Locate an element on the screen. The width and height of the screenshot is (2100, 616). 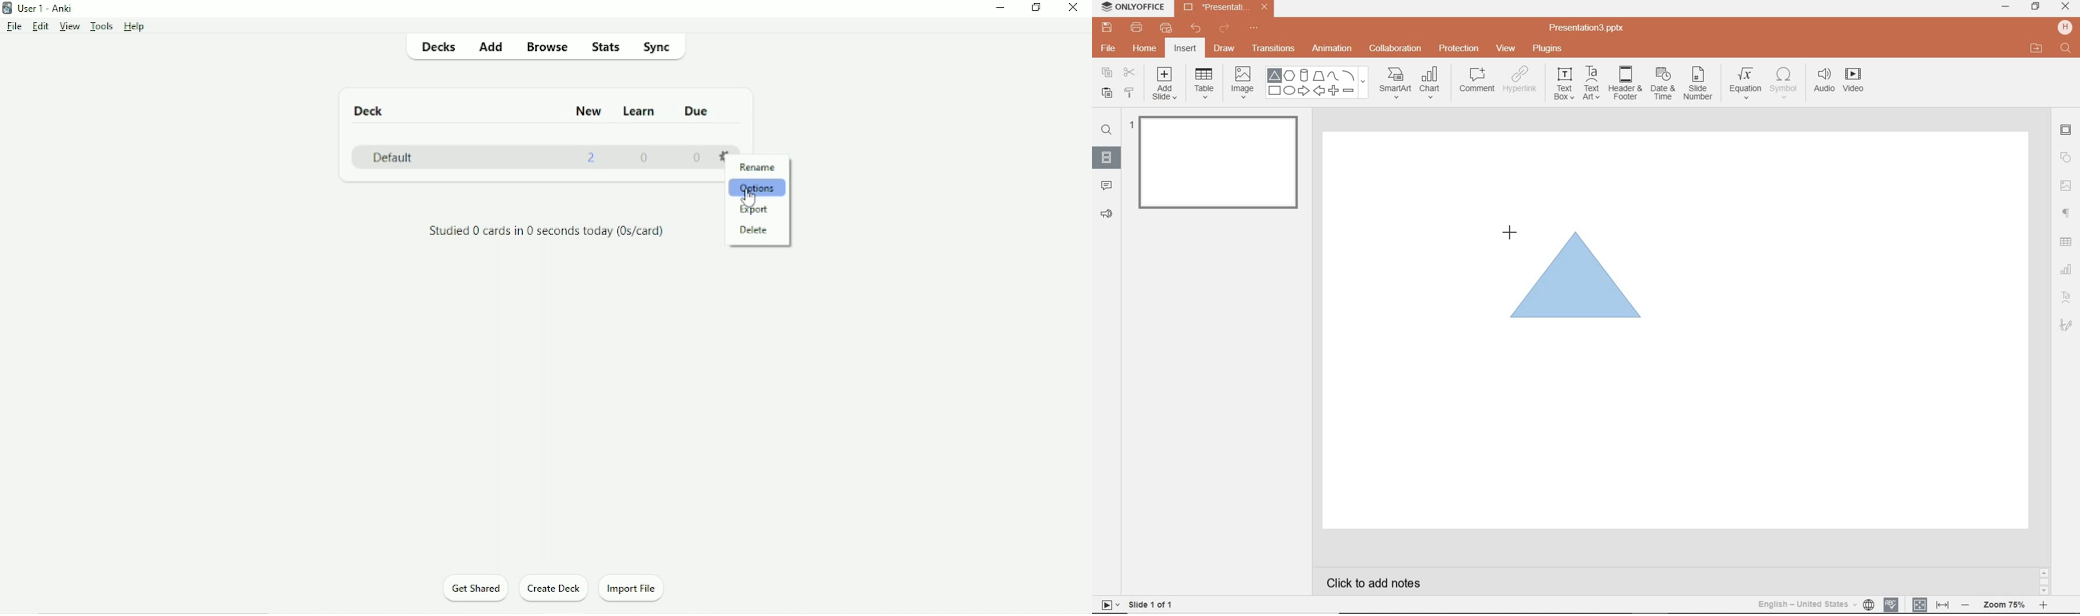
Studied 0 cards in 0 seconds today (0s/card) is located at coordinates (546, 230).